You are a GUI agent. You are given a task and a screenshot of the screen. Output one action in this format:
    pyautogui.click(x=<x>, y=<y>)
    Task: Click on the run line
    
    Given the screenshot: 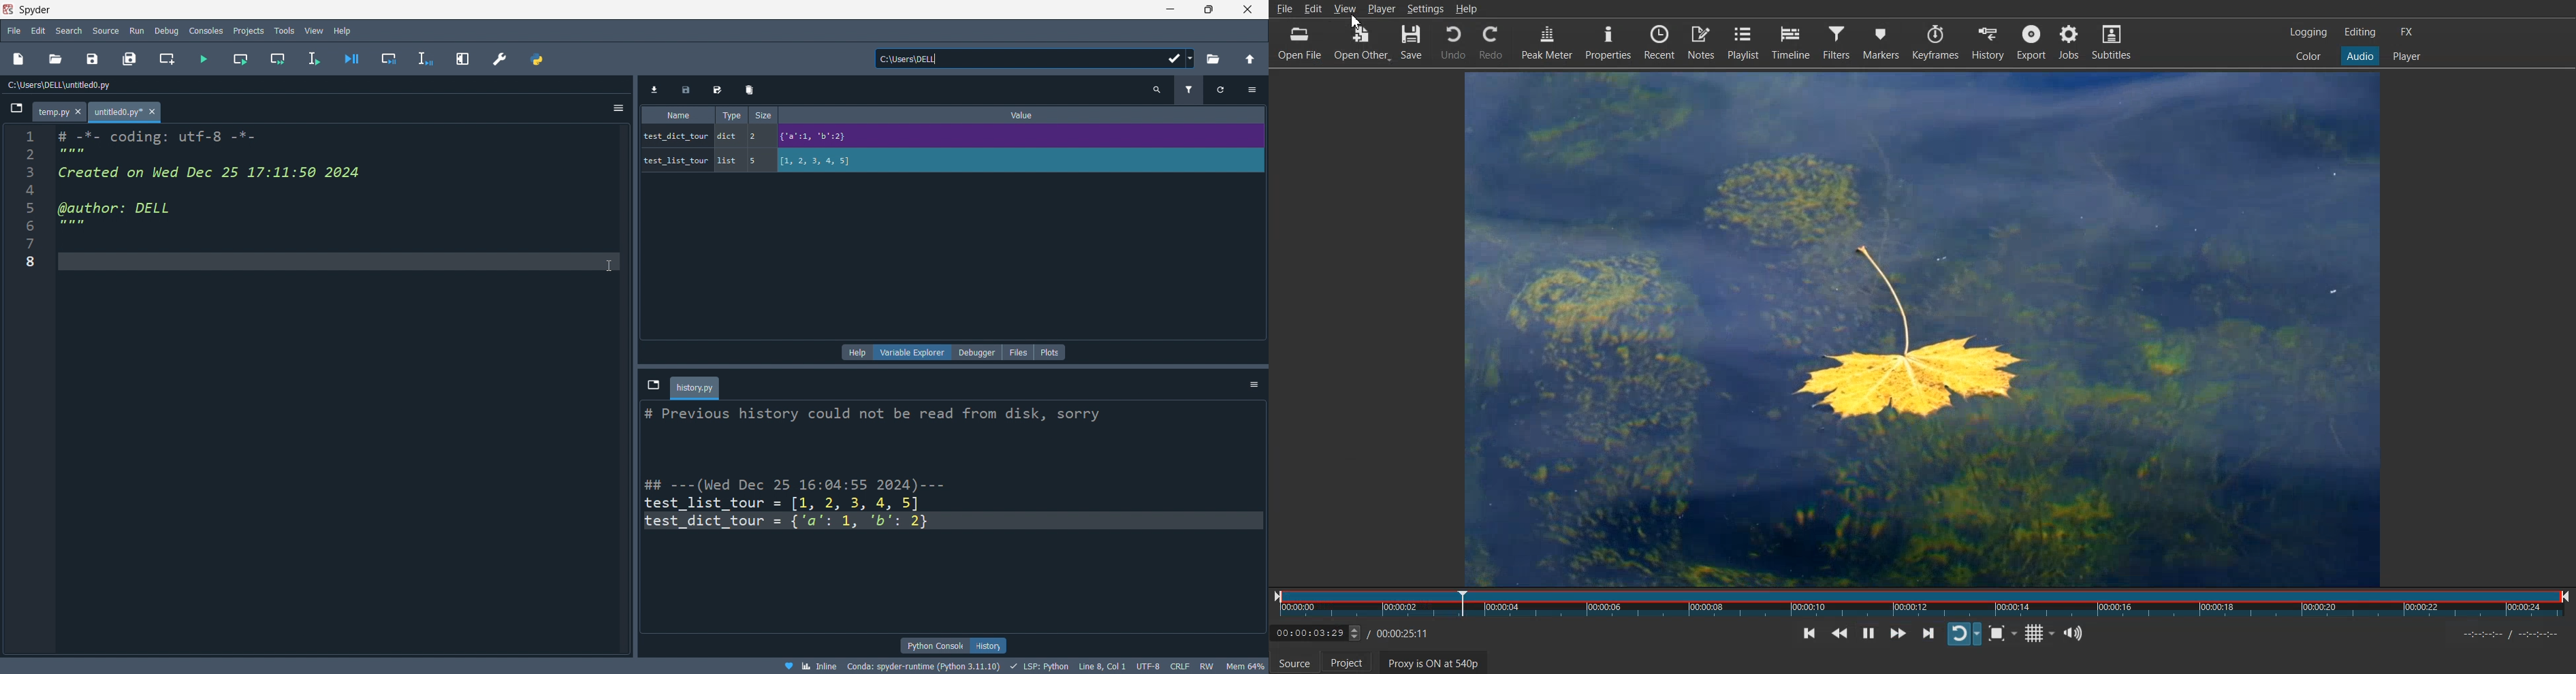 What is the action you would take?
    pyautogui.click(x=316, y=60)
    